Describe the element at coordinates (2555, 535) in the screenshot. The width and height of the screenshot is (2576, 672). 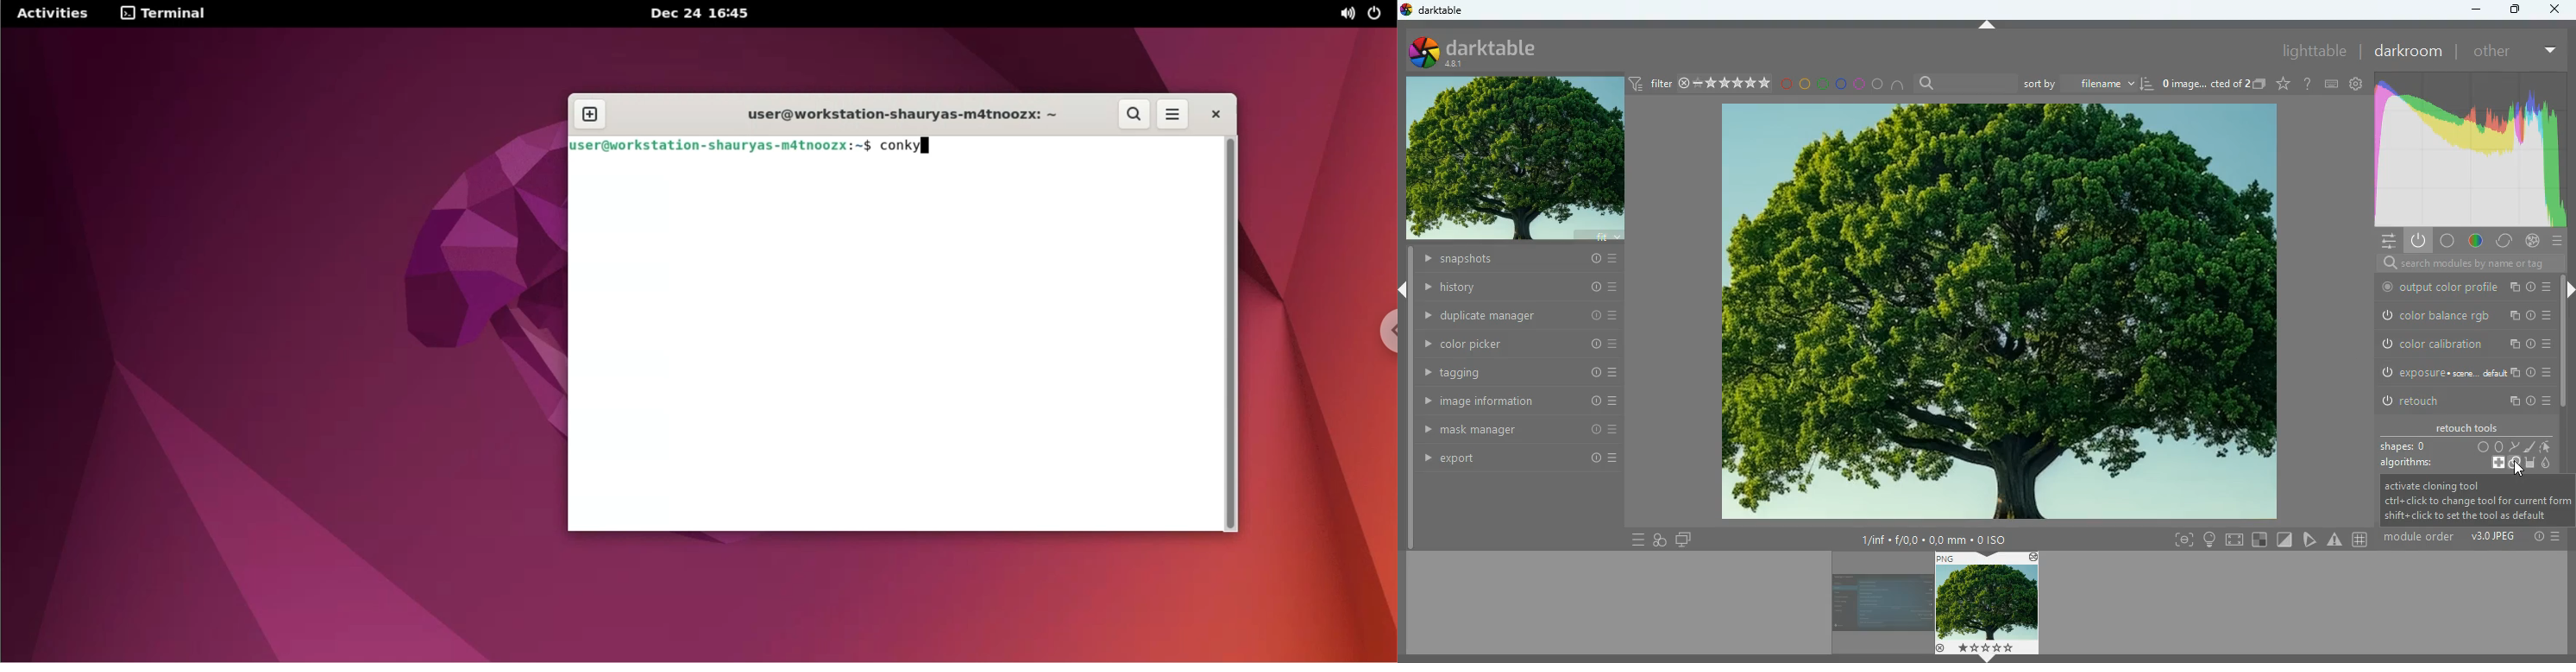
I see `menu` at that location.